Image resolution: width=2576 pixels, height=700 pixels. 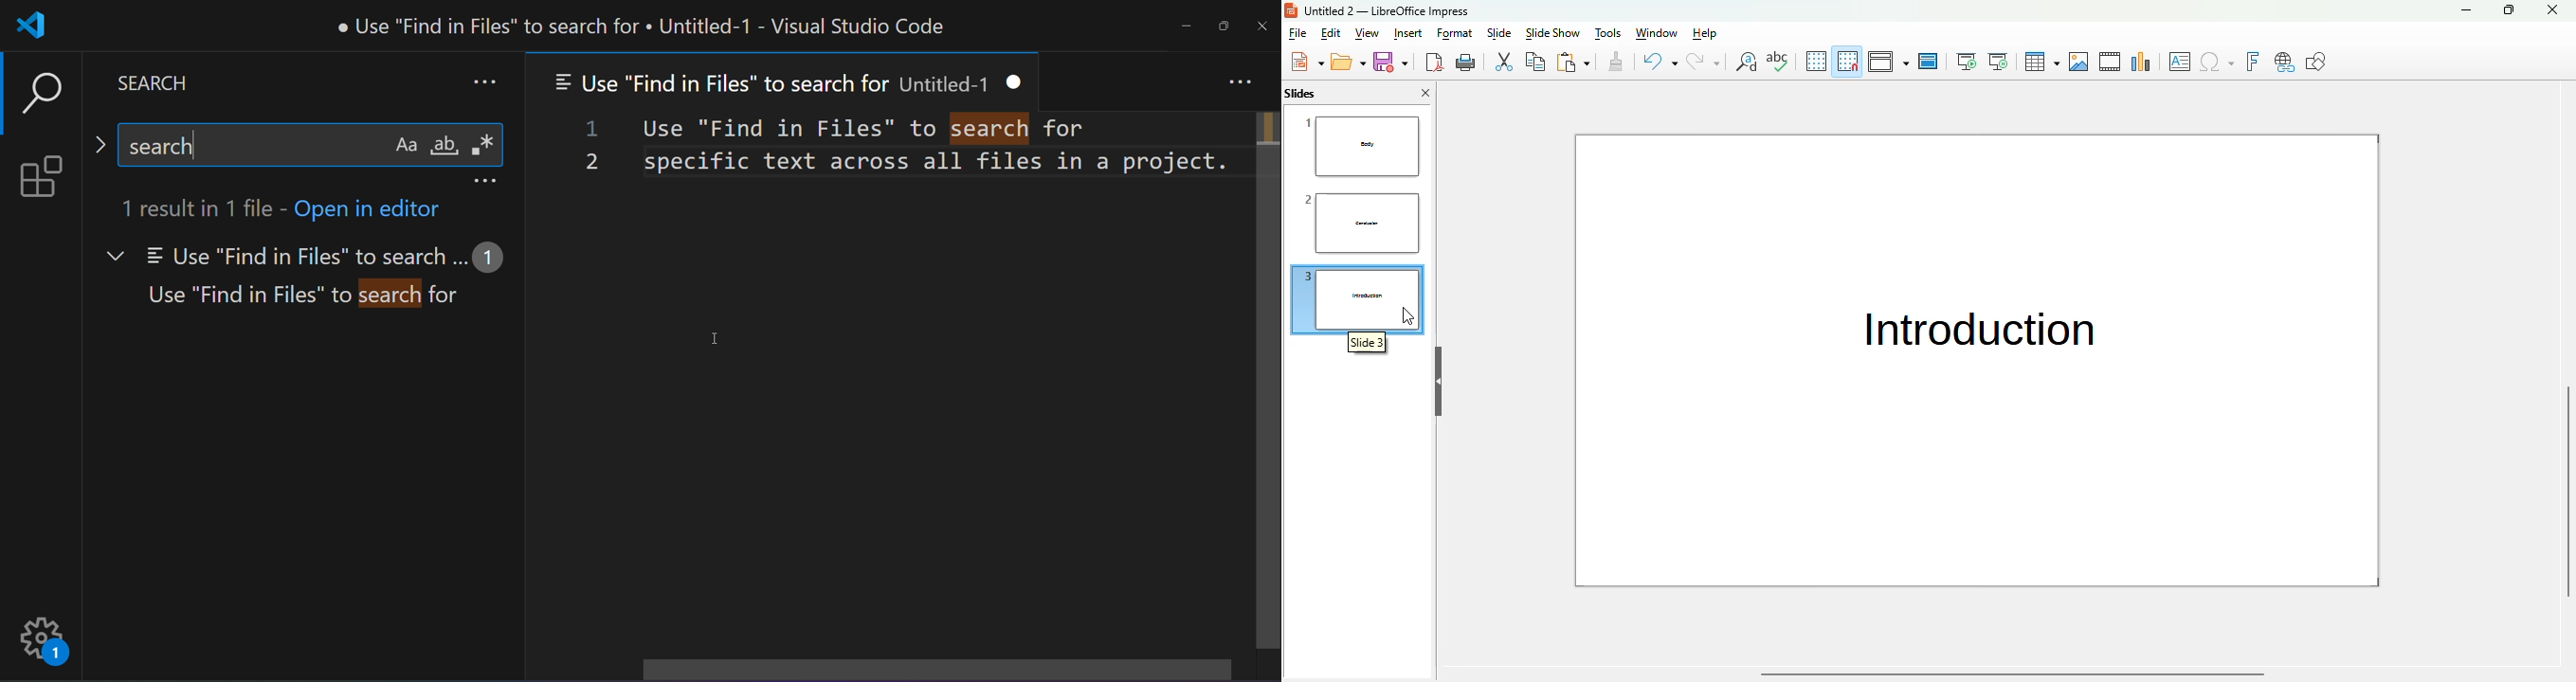 I want to click on window, so click(x=1657, y=33).